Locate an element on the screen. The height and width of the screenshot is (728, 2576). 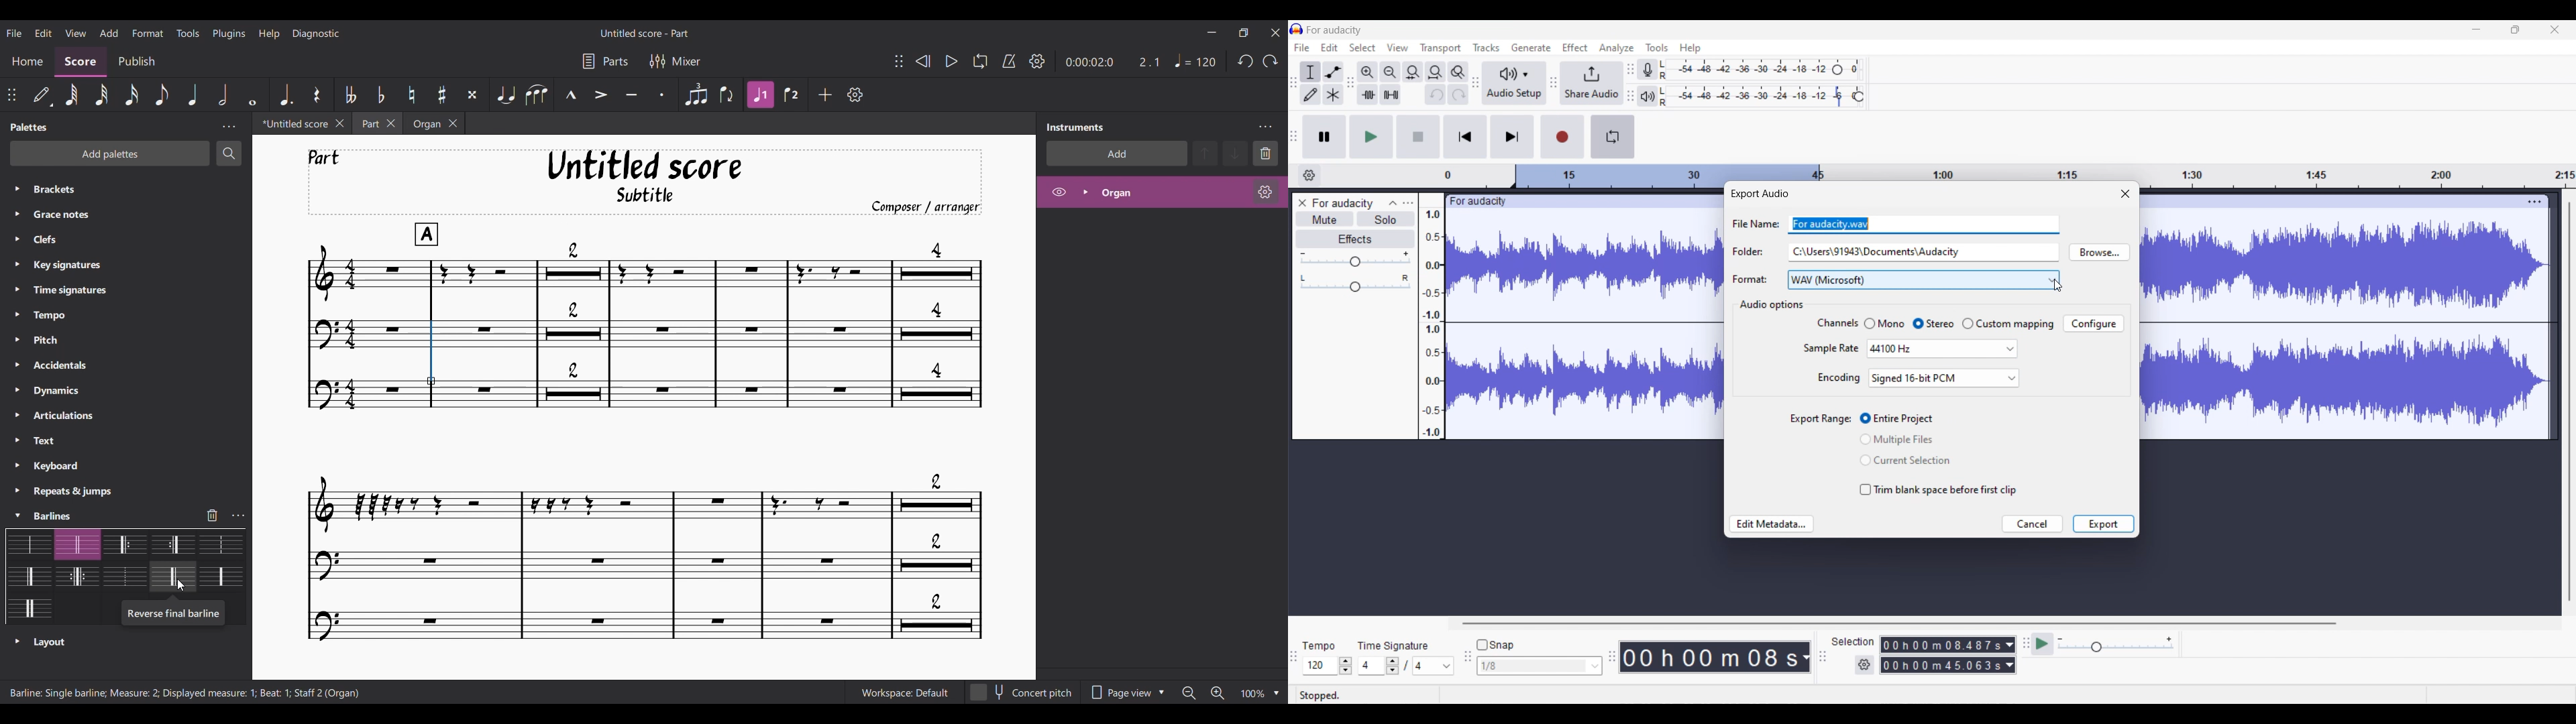
Draw tool is located at coordinates (1310, 95).